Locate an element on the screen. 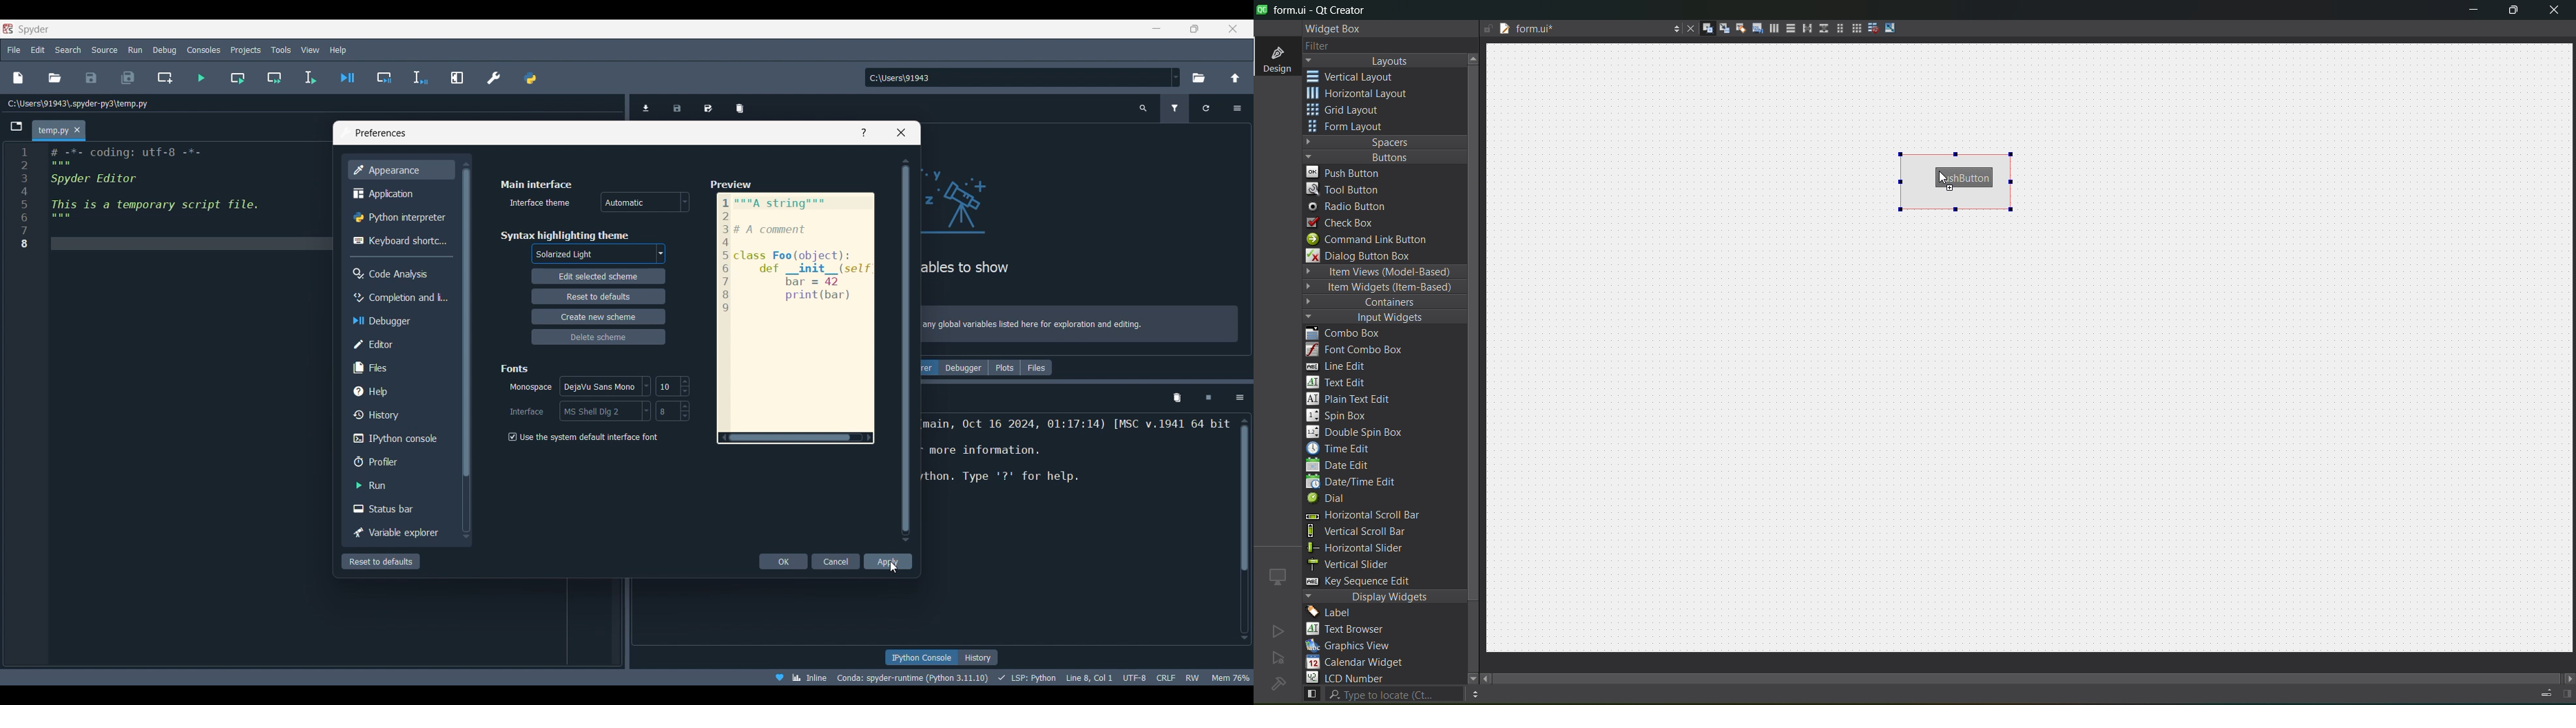  horizontal is located at coordinates (1360, 96).